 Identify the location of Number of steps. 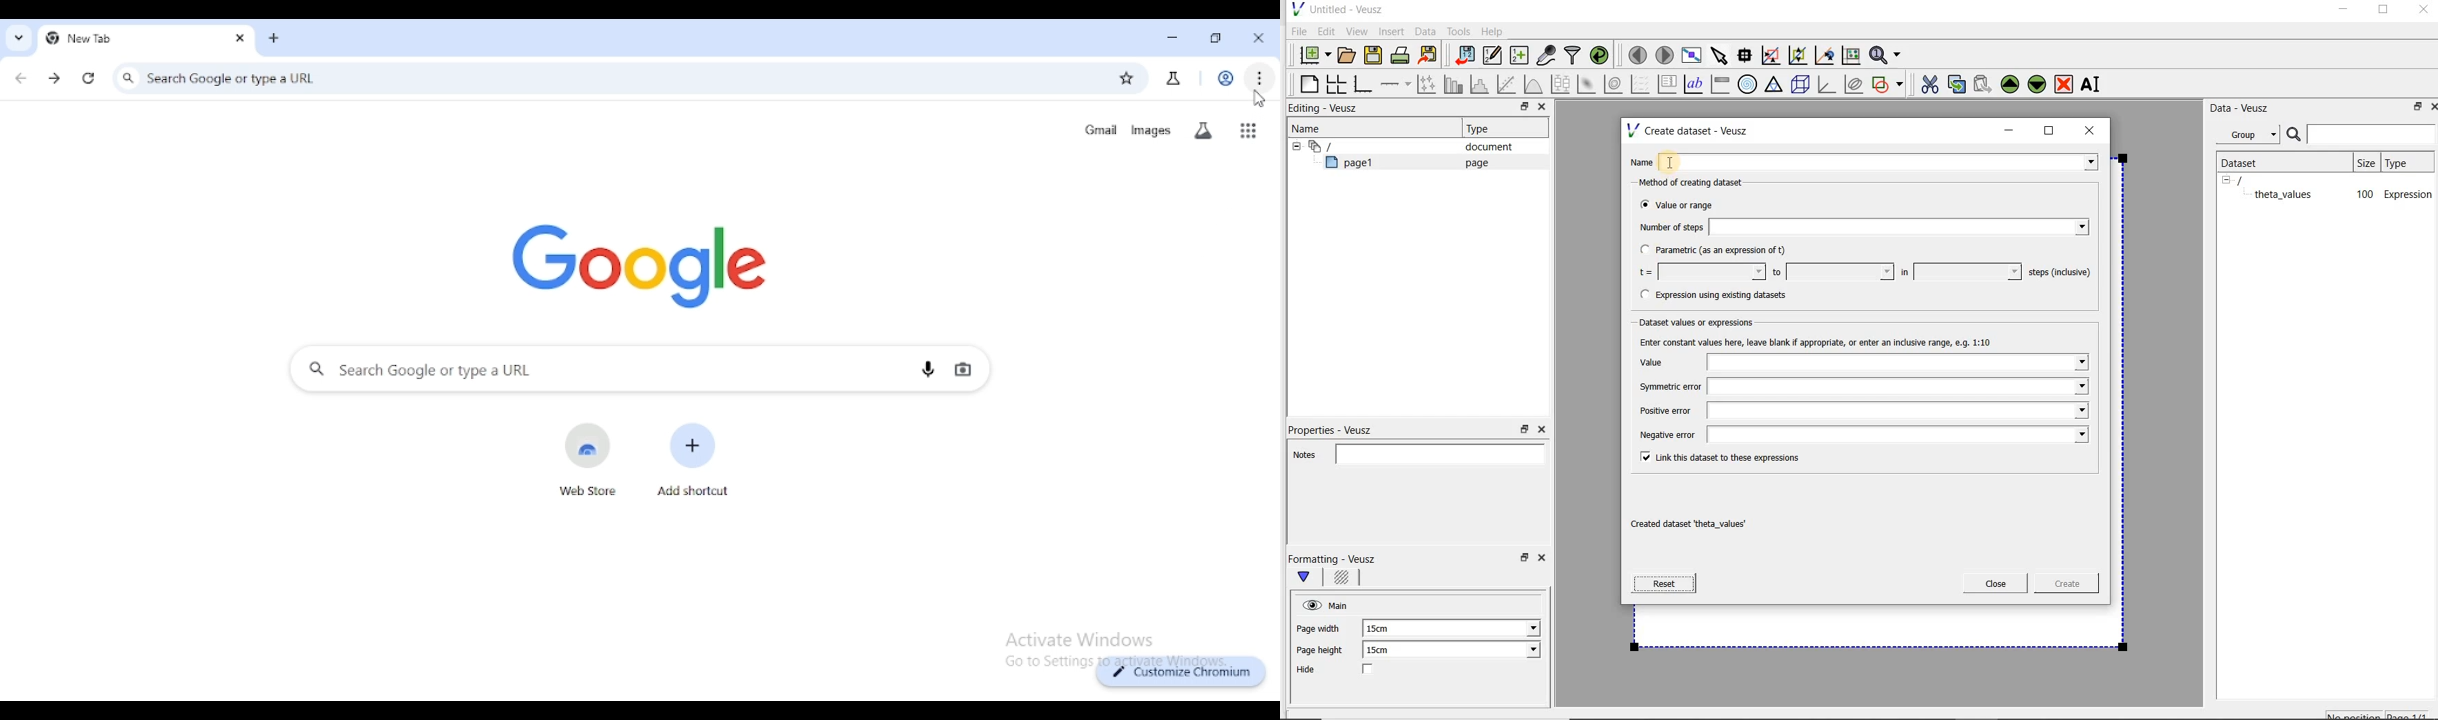
(1860, 227).